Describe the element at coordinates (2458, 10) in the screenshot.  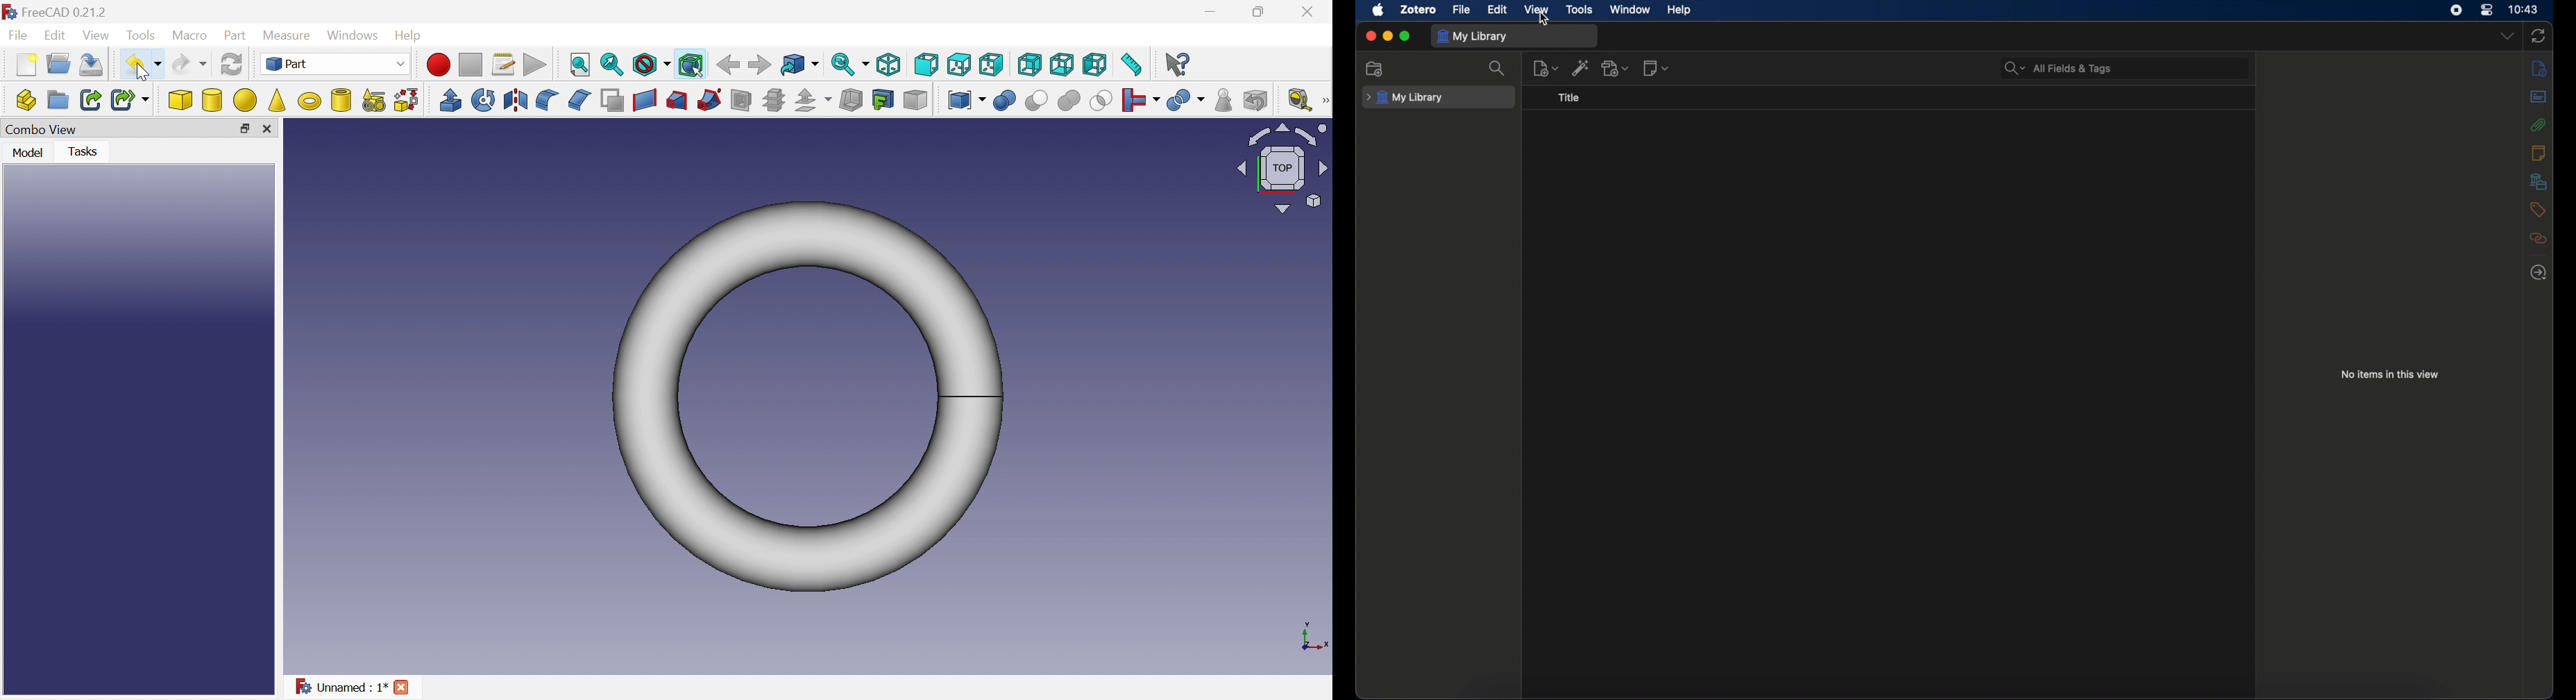
I see `screen recorder` at that location.